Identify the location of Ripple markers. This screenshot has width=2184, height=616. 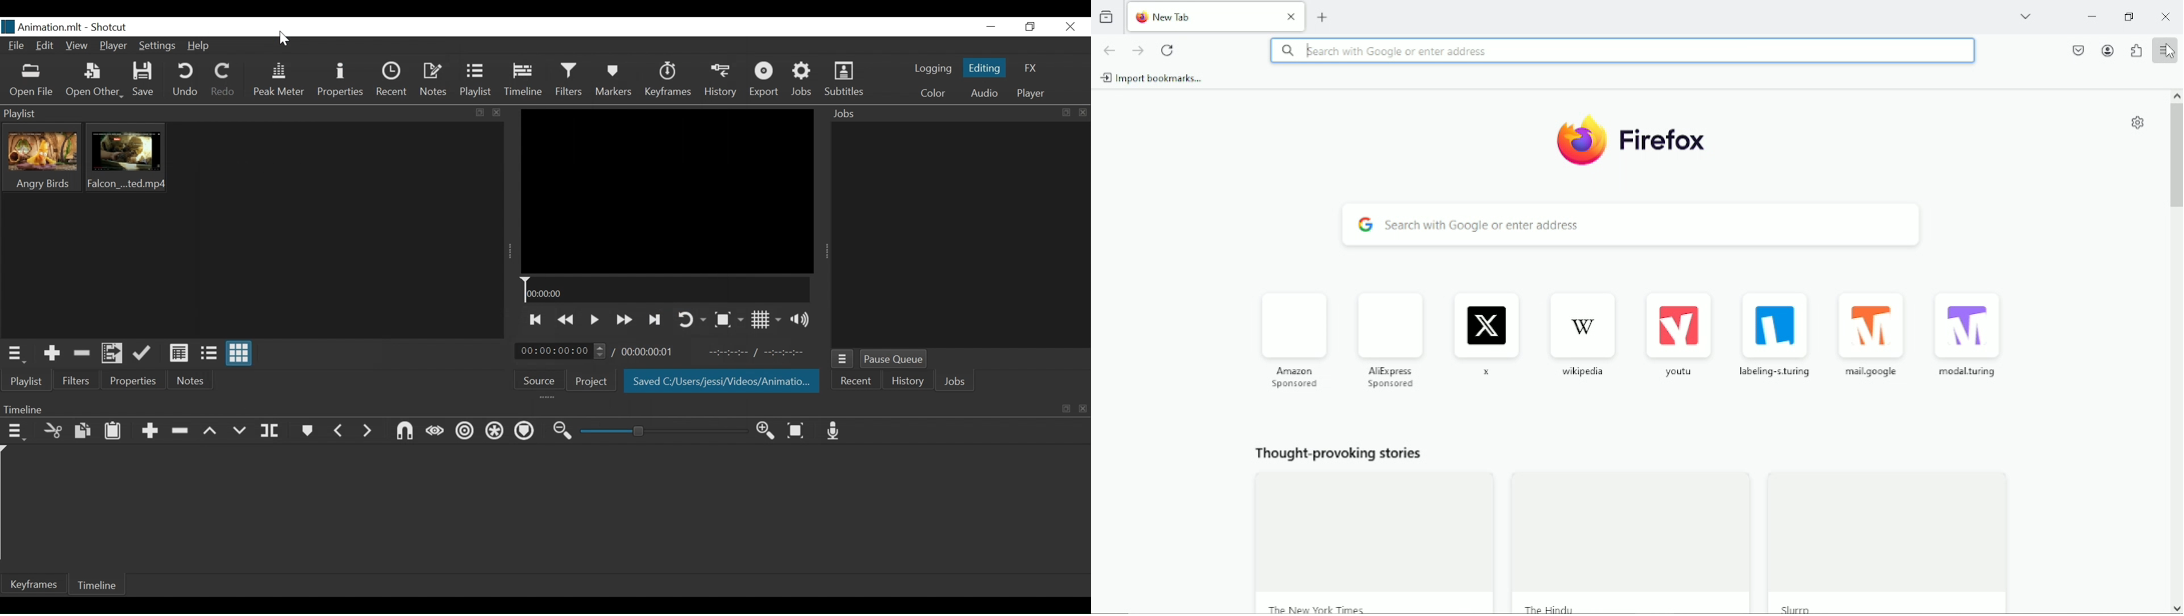
(526, 432).